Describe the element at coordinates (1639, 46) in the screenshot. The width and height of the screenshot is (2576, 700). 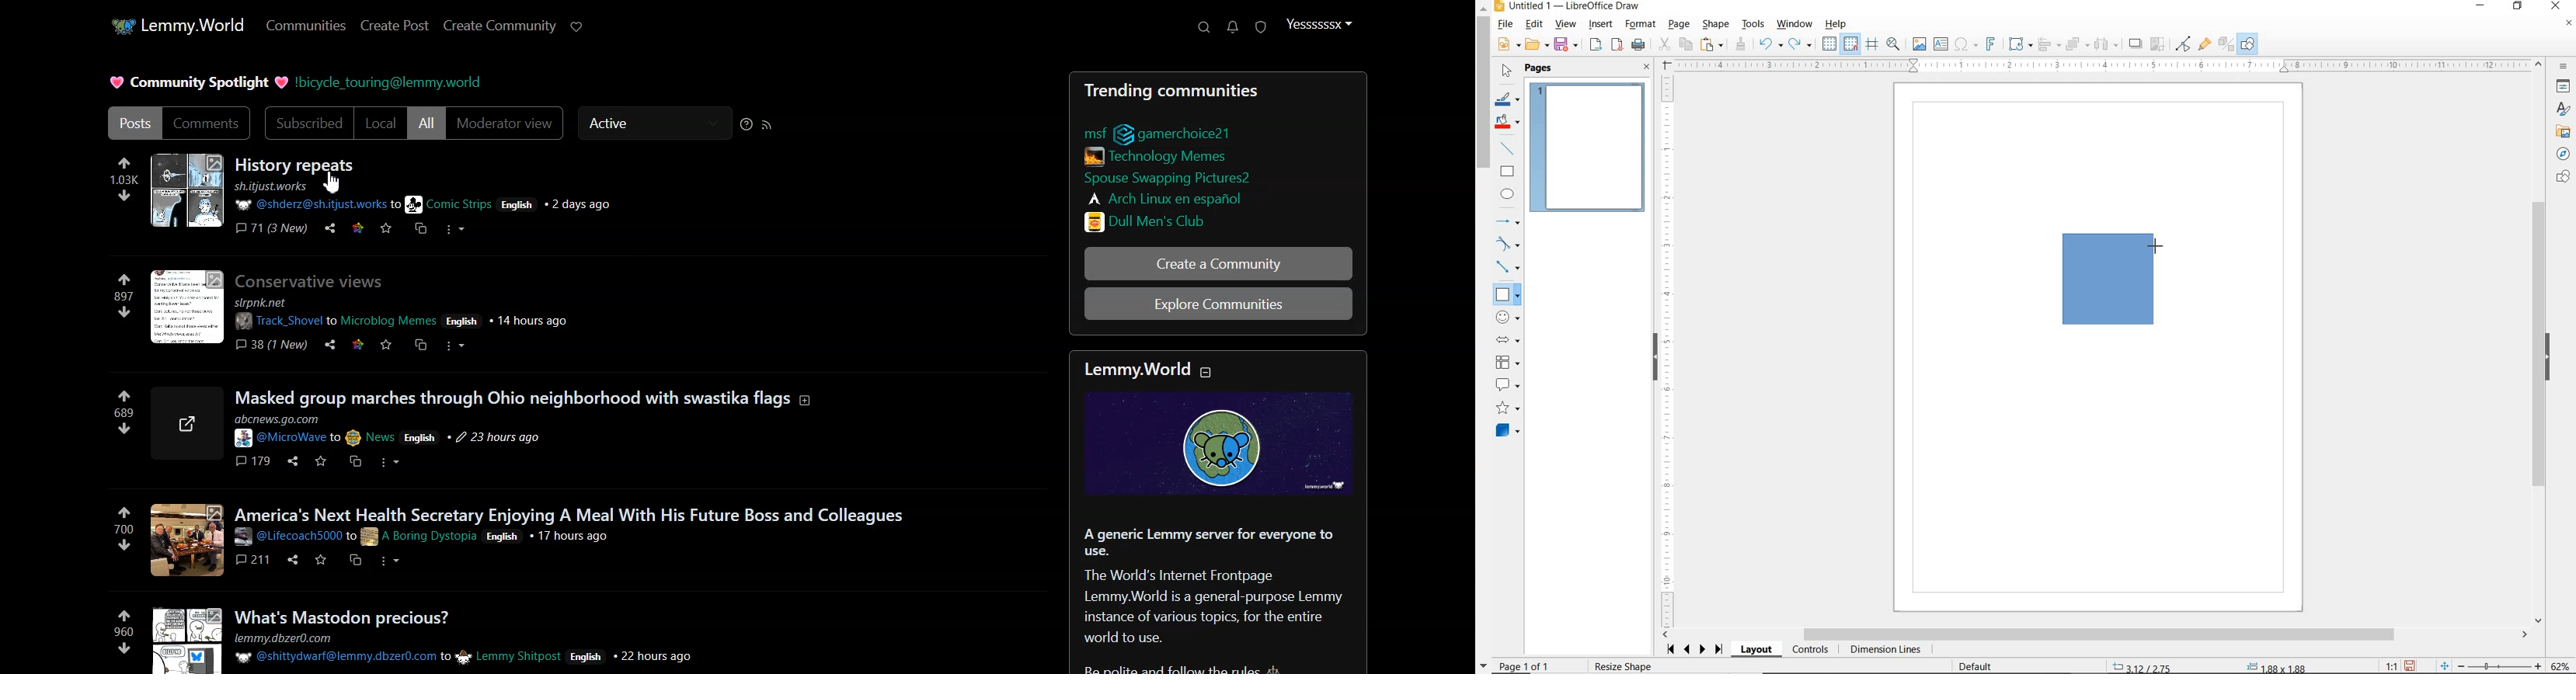
I see `PRINT` at that location.